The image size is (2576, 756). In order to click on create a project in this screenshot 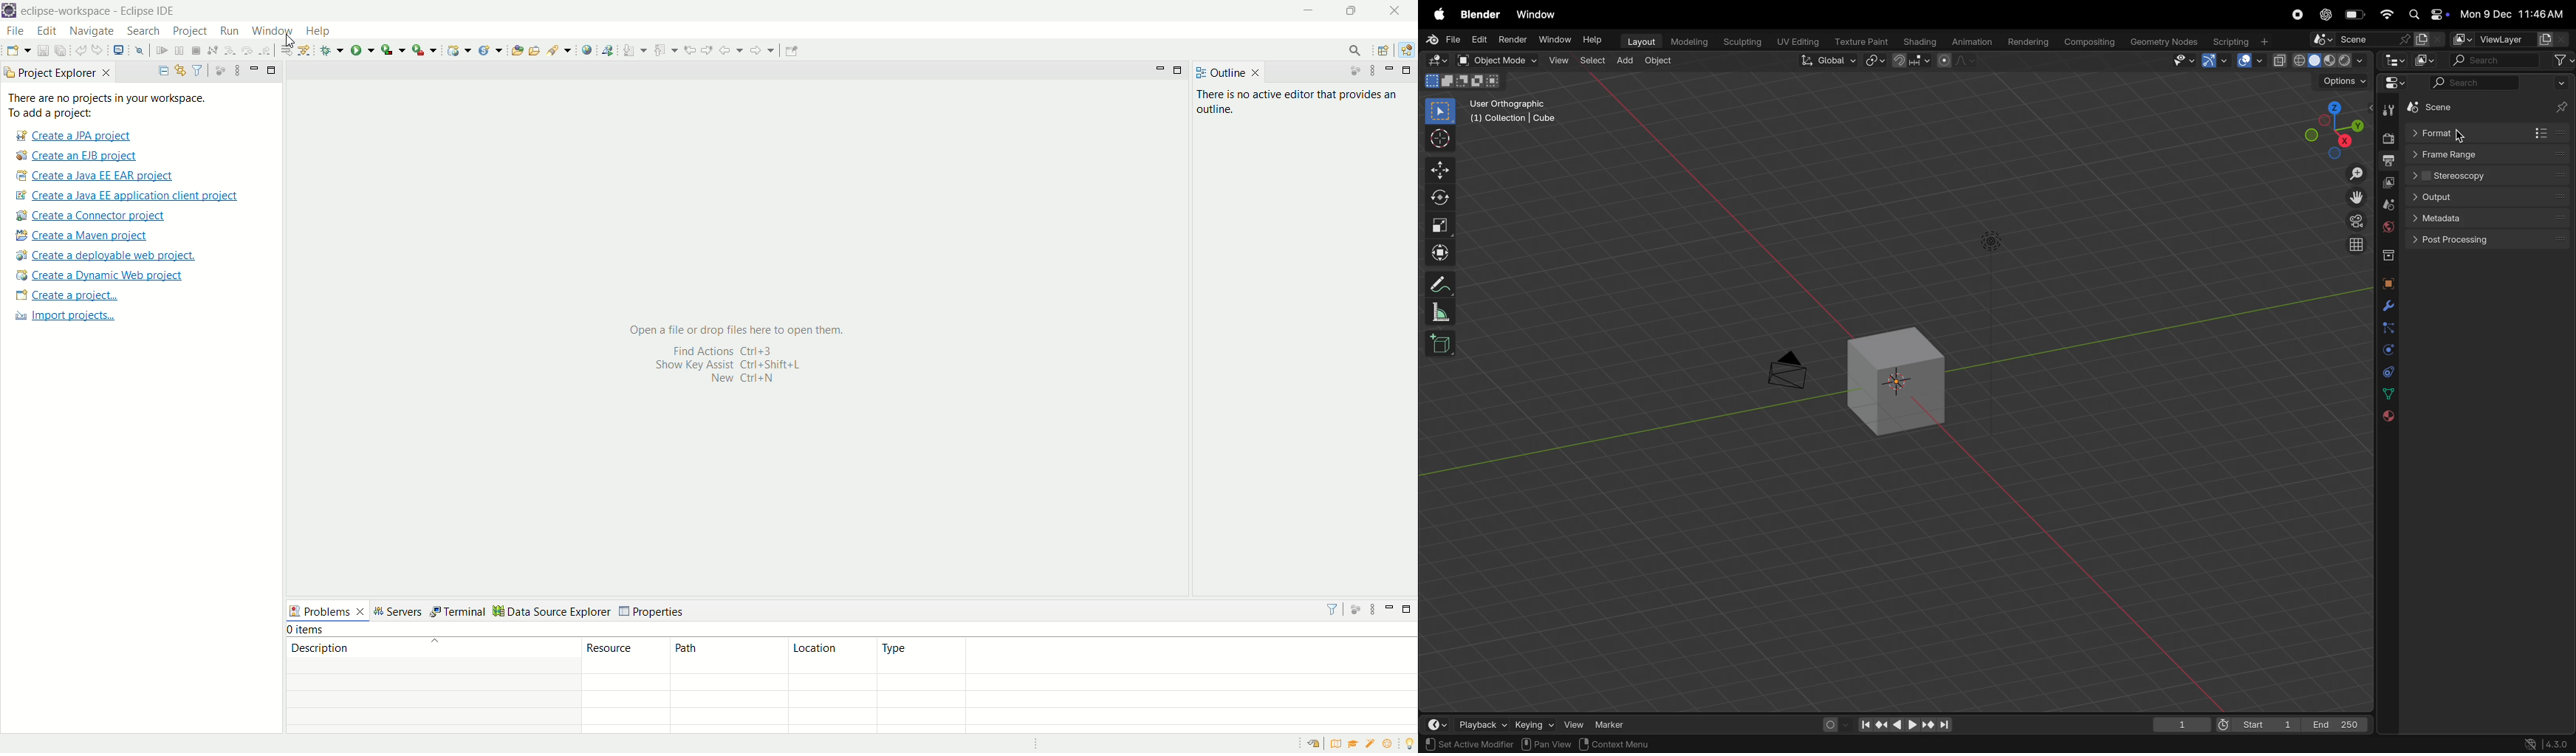, I will do `click(65, 296)`.